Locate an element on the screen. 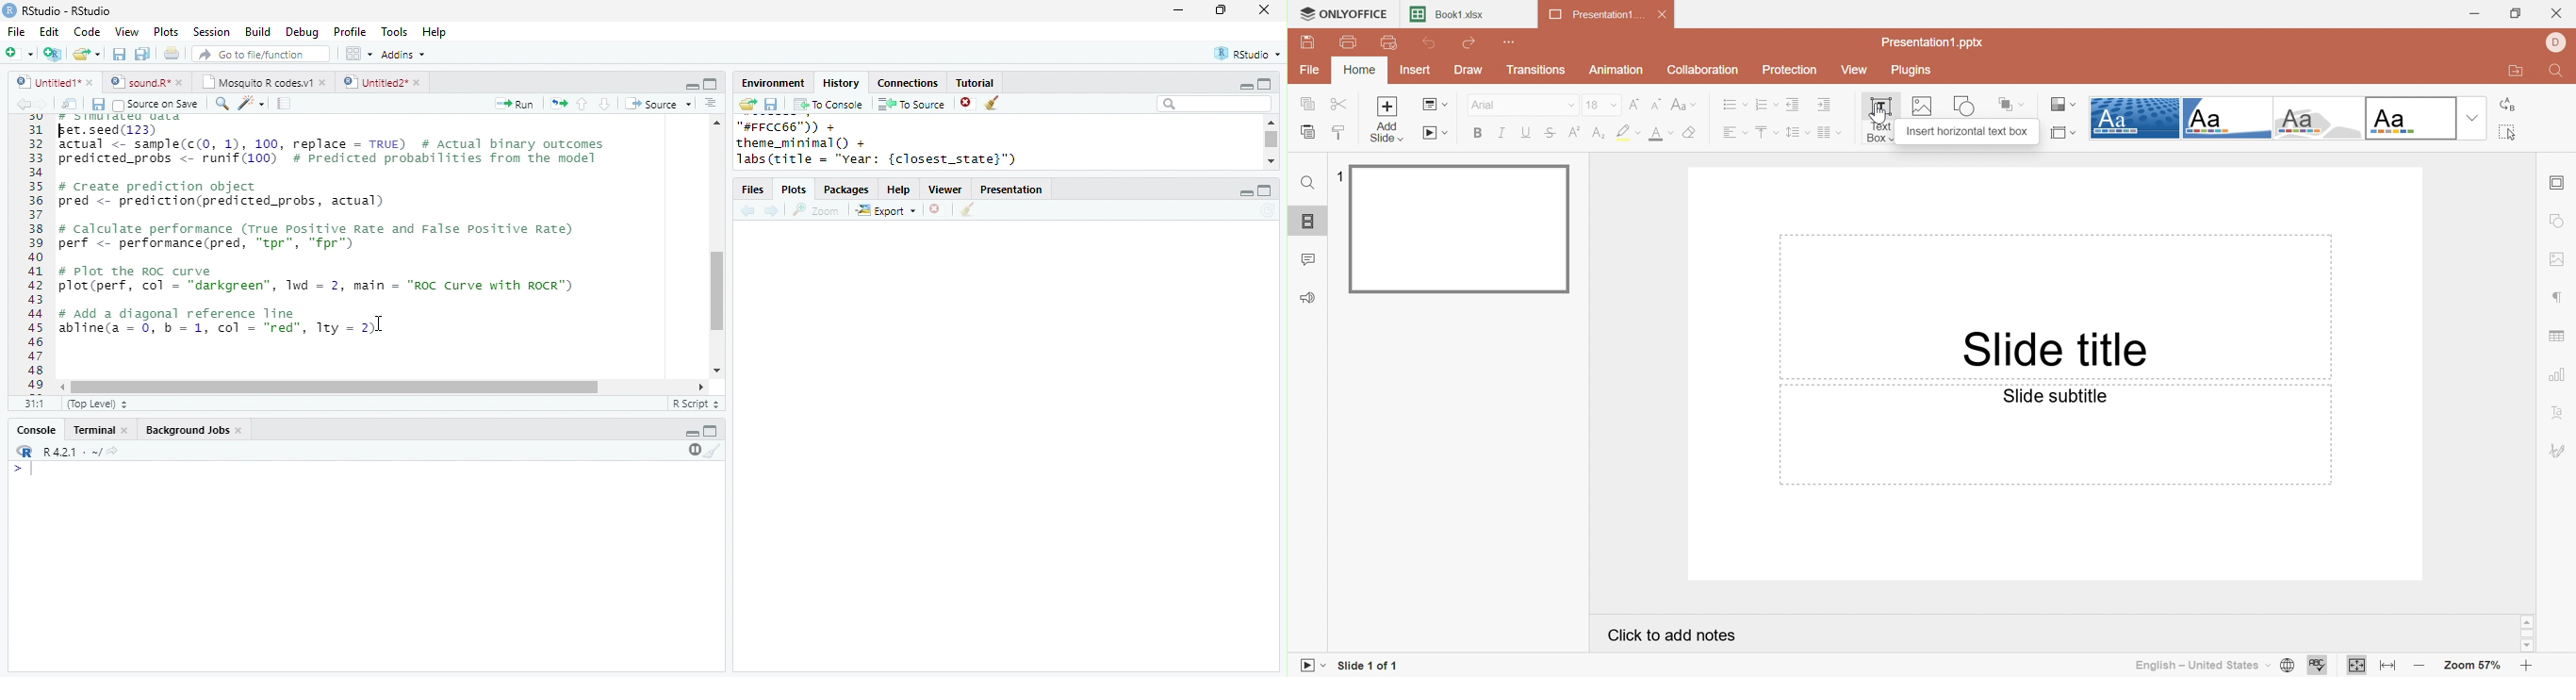 This screenshot has width=2576, height=700. Debug is located at coordinates (304, 33).